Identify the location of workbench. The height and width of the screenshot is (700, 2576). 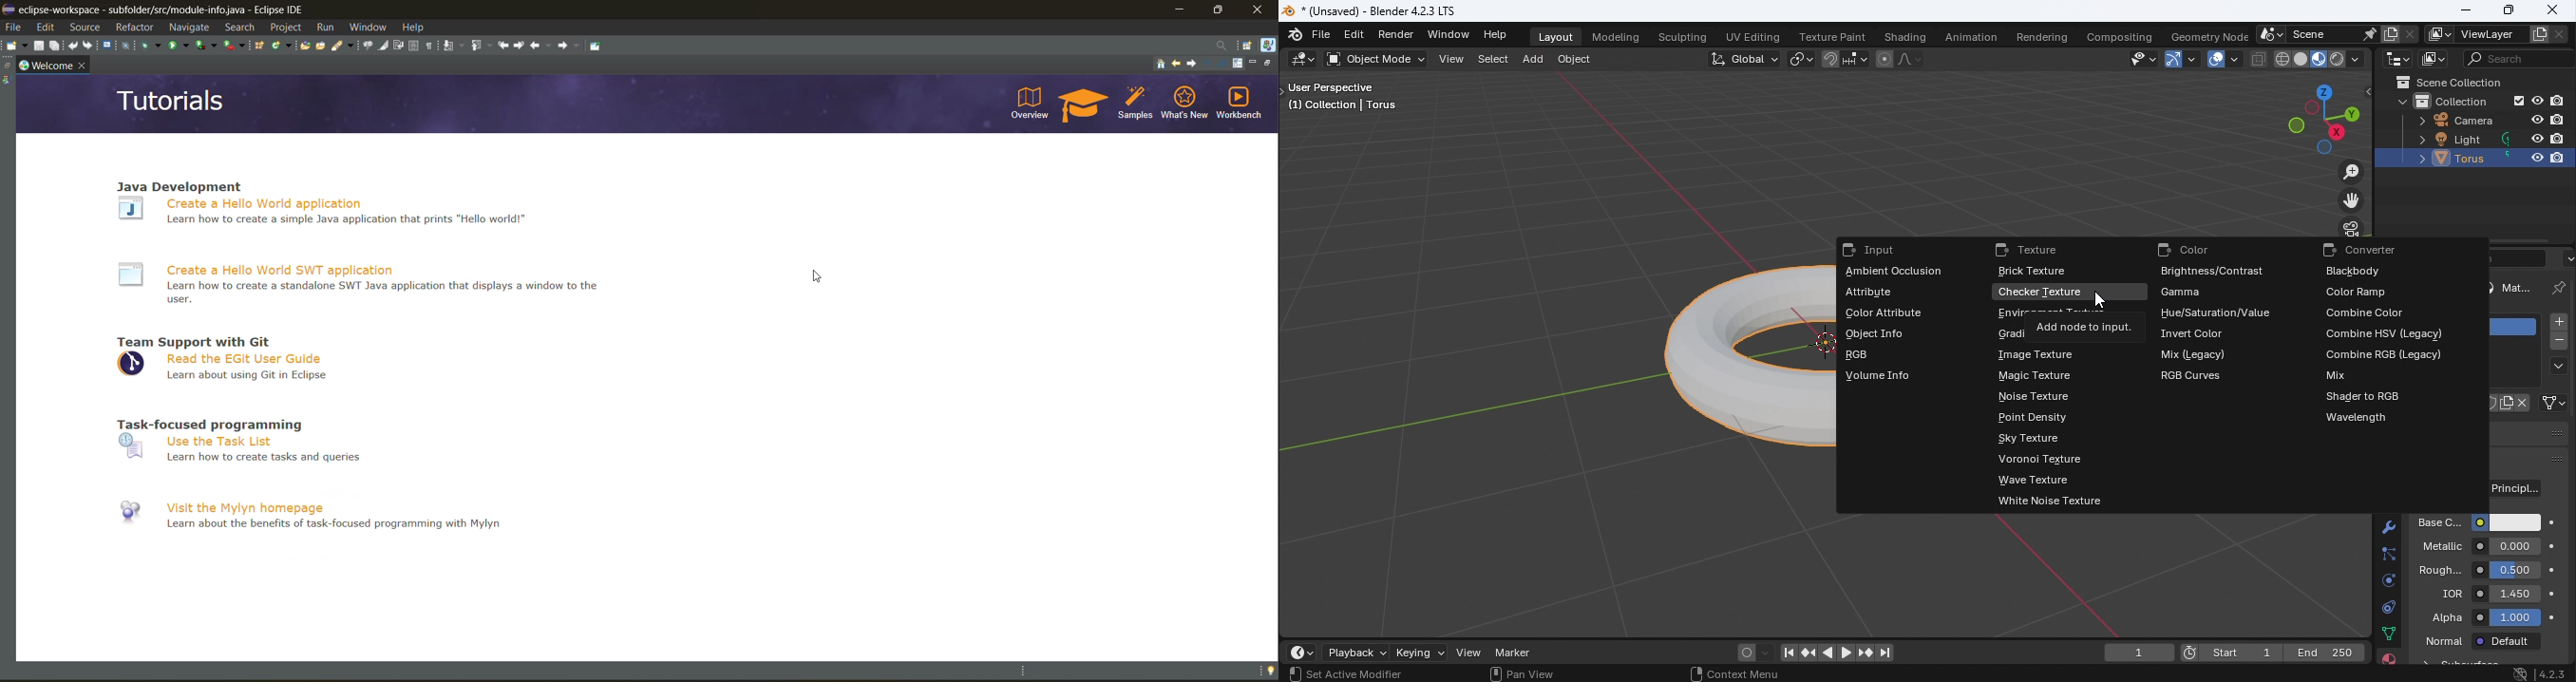
(1238, 103).